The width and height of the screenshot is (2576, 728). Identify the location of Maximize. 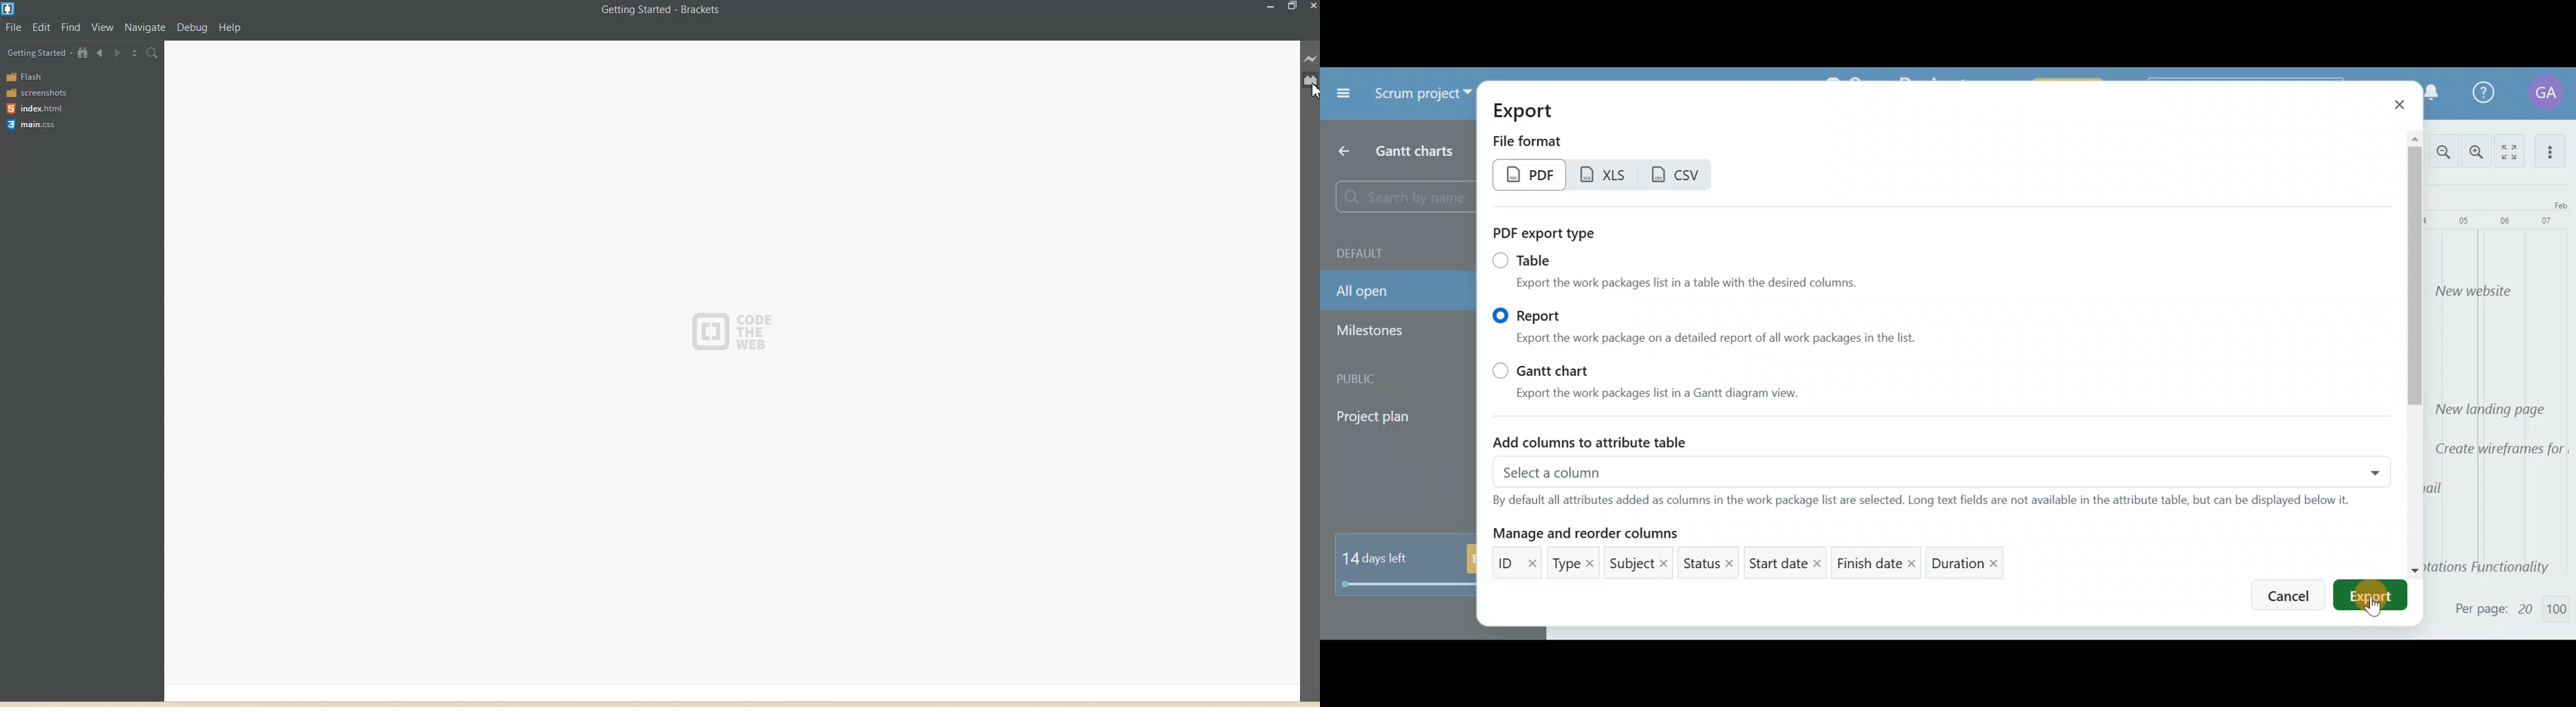
(1292, 7).